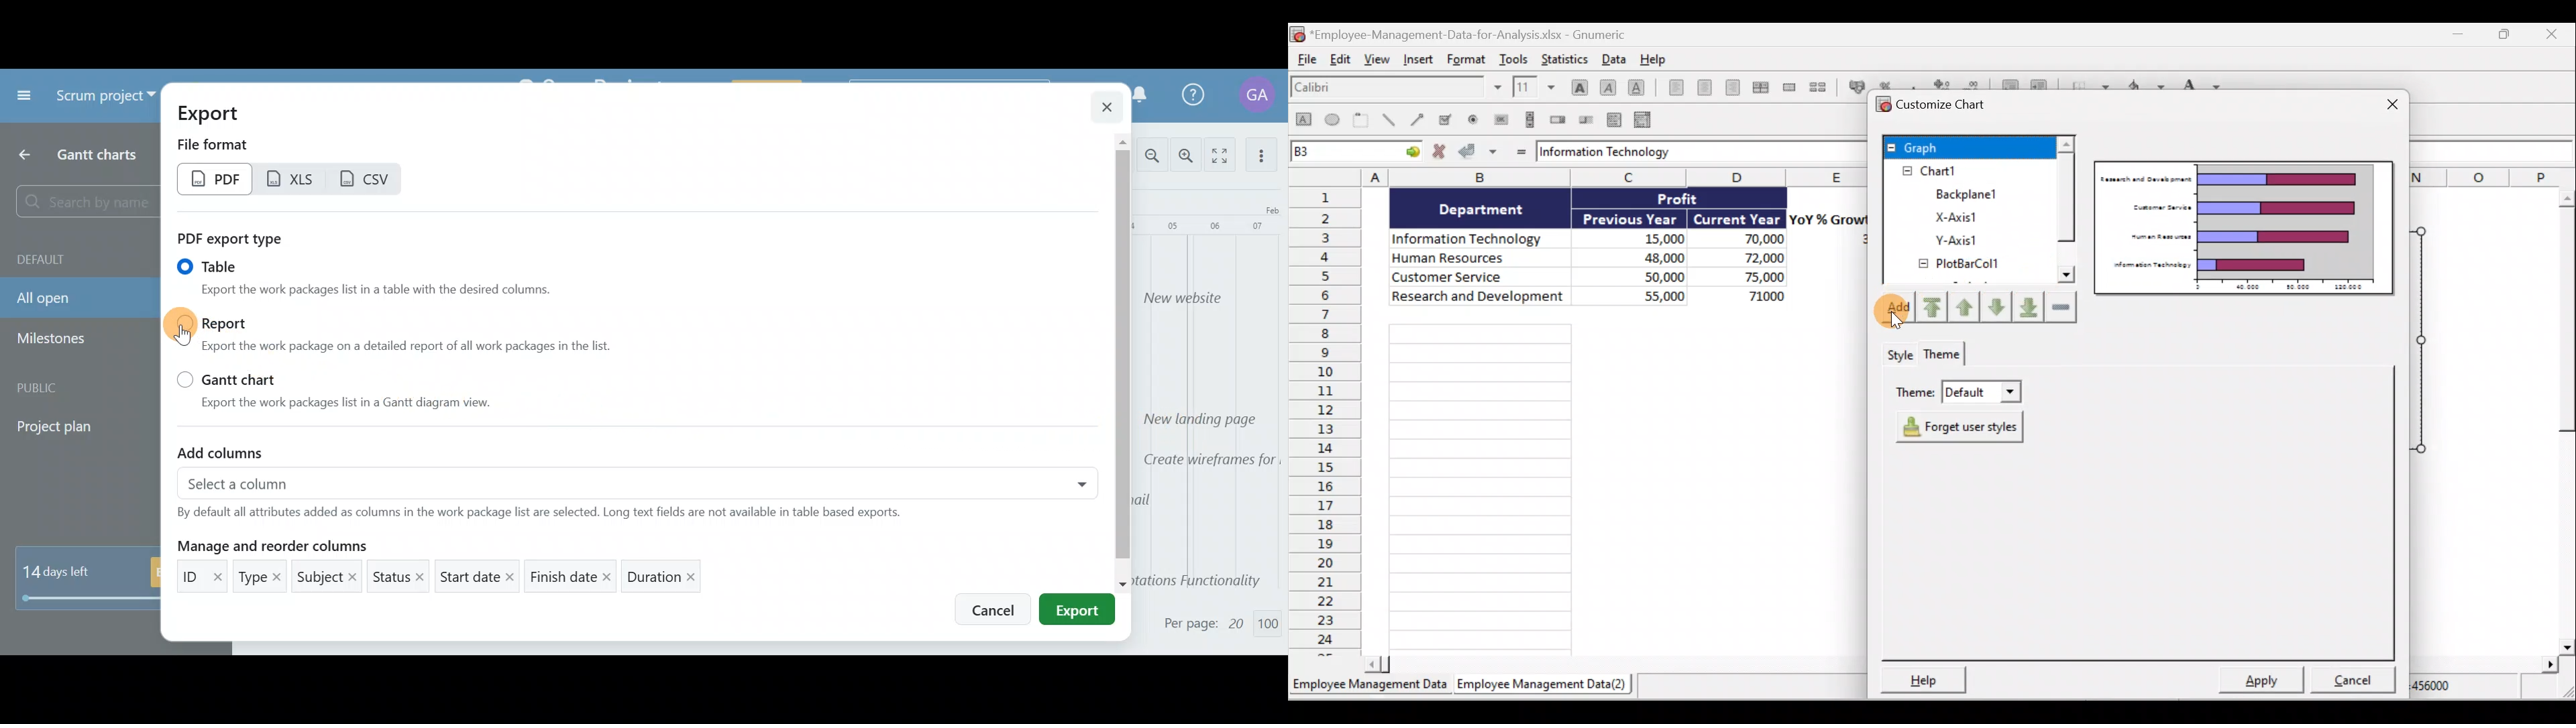 Image resolution: width=2576 pixels, height=728 pixels. I want to click on Minimize, so click(2457, 36).